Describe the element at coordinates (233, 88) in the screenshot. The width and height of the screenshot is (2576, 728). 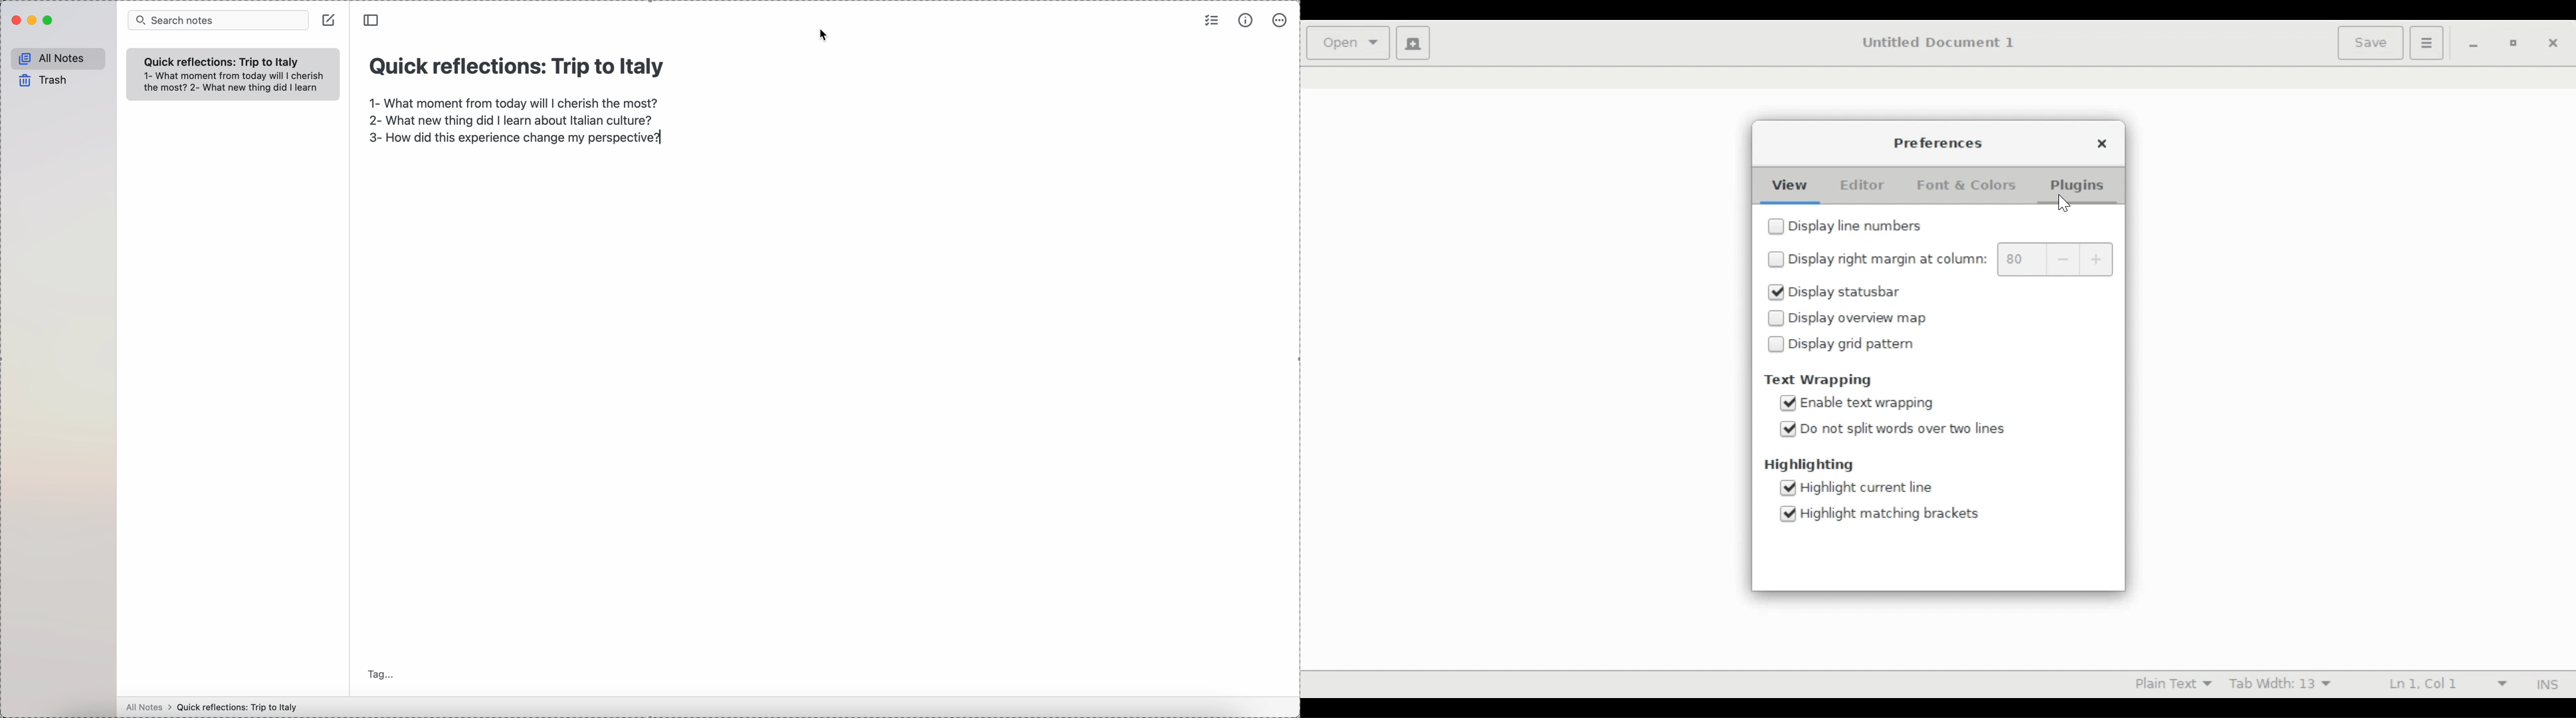
I see `2- What new thing did I learn about Italian culture?` at that location.